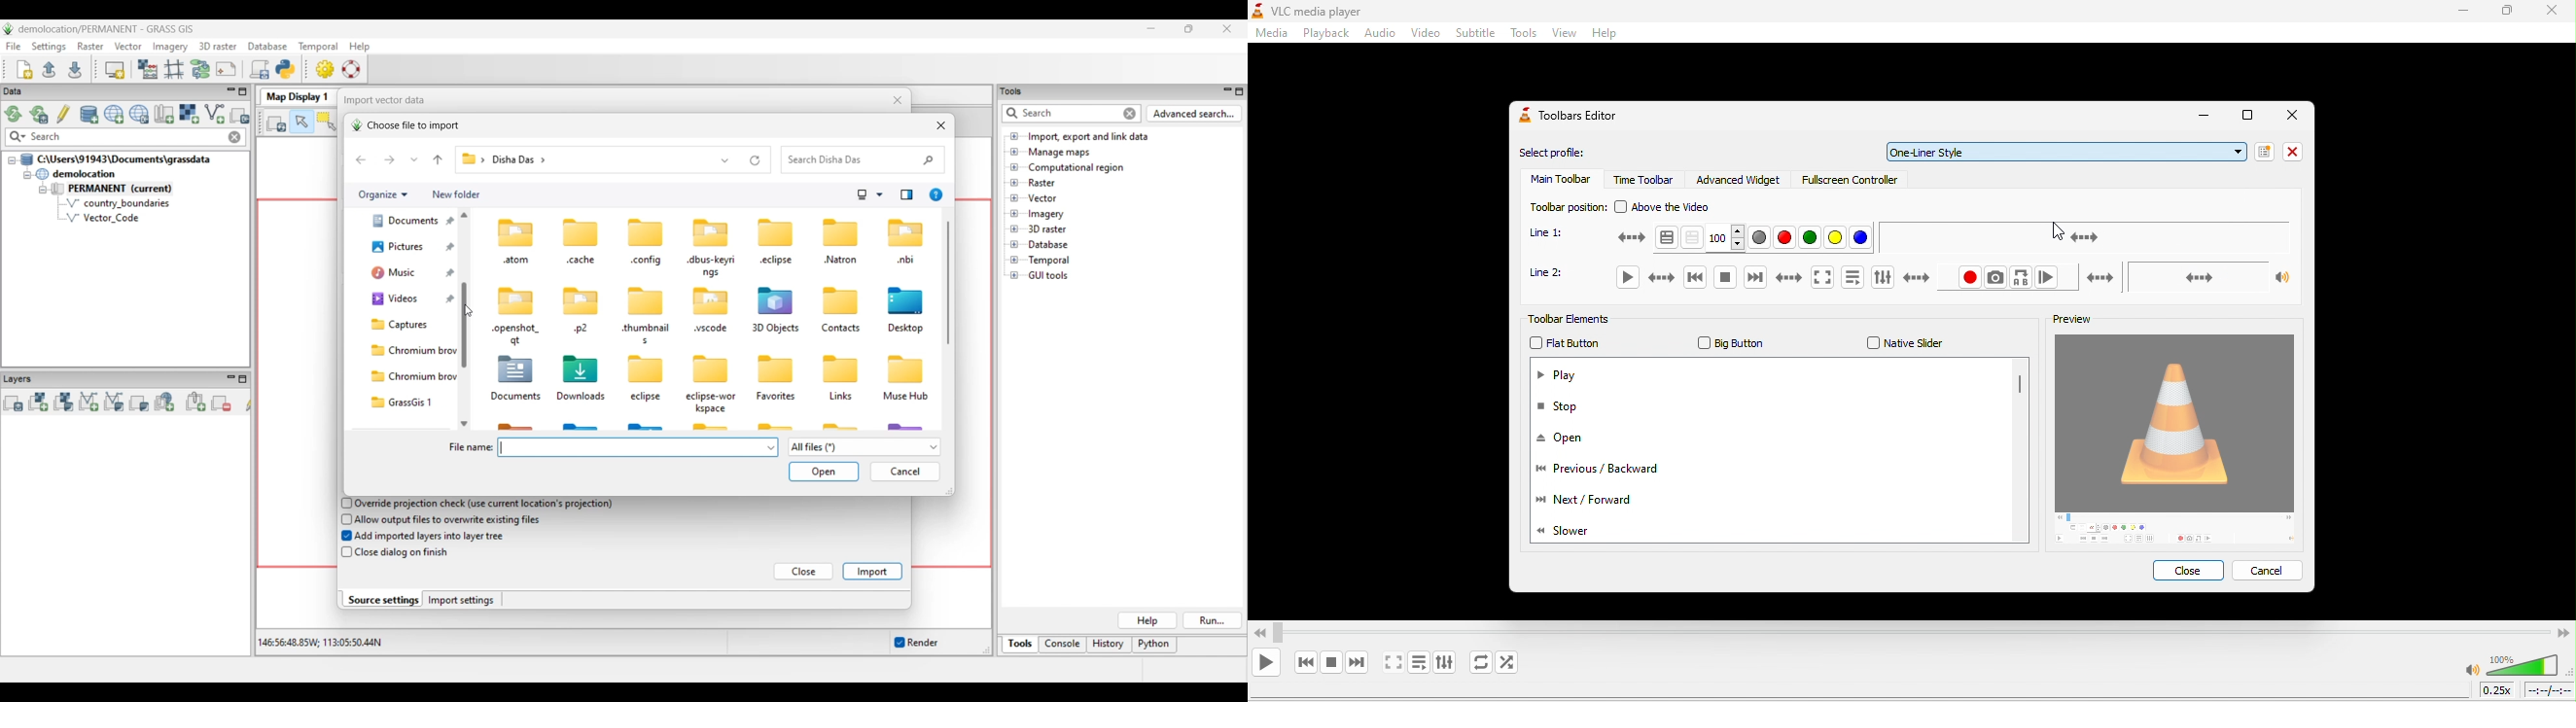 The height and width of the screenshot is (728, 2576). Describe the element at coordinates (1477, 663) in the screenshot. I see `click to toggle between loop all` at that location.